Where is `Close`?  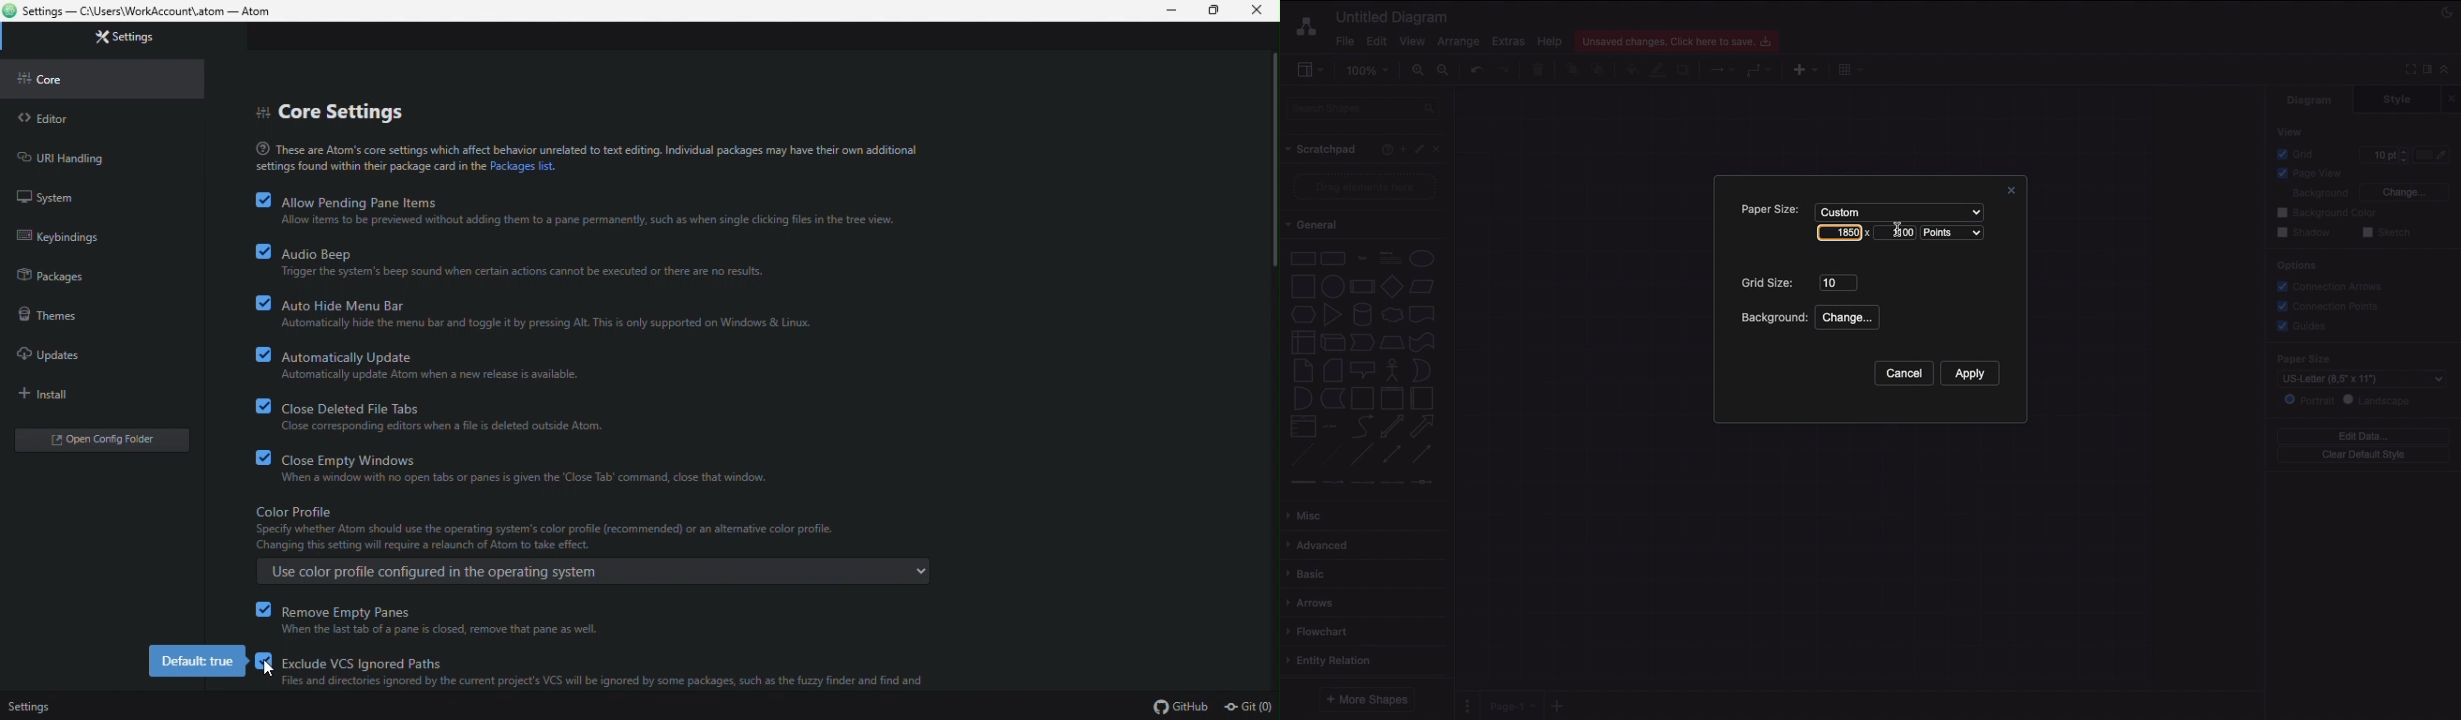 Close is located at coordinates (2009, 192).